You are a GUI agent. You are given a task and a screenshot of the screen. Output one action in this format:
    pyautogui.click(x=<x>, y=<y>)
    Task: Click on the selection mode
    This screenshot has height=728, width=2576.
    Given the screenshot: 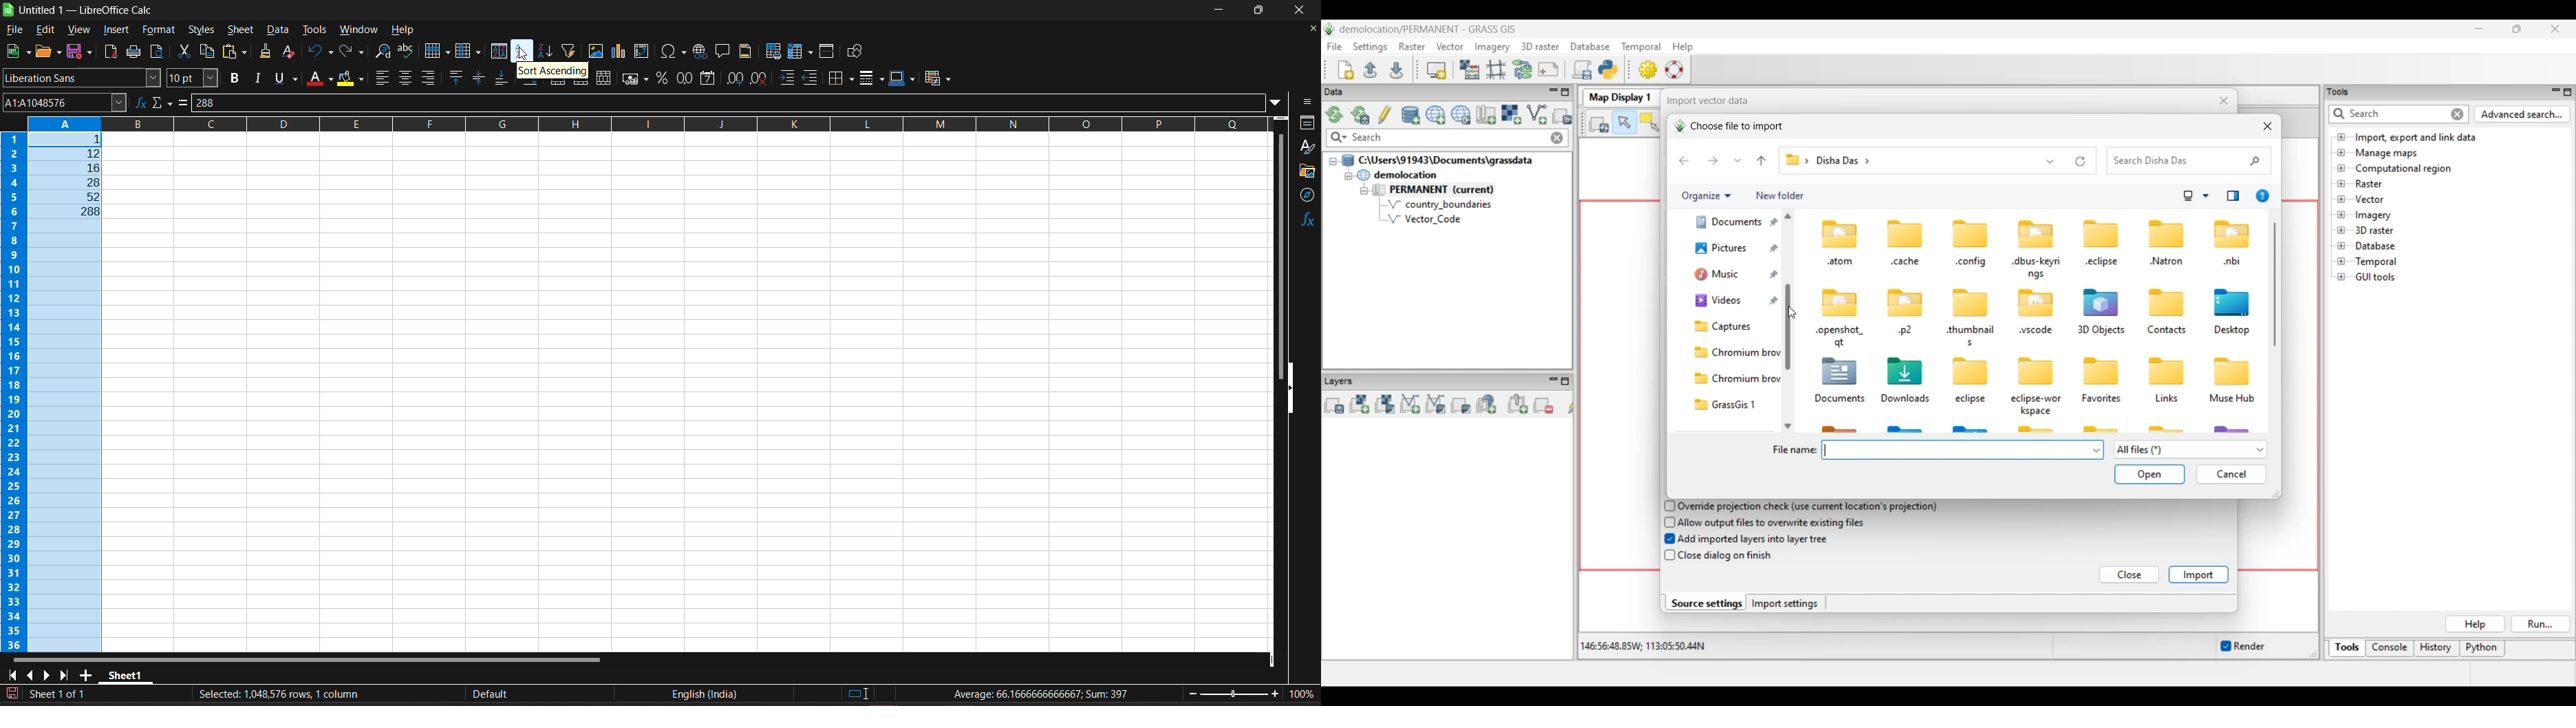 What is the action you would take?
    pyautogui.click(x=858, y=694)
    